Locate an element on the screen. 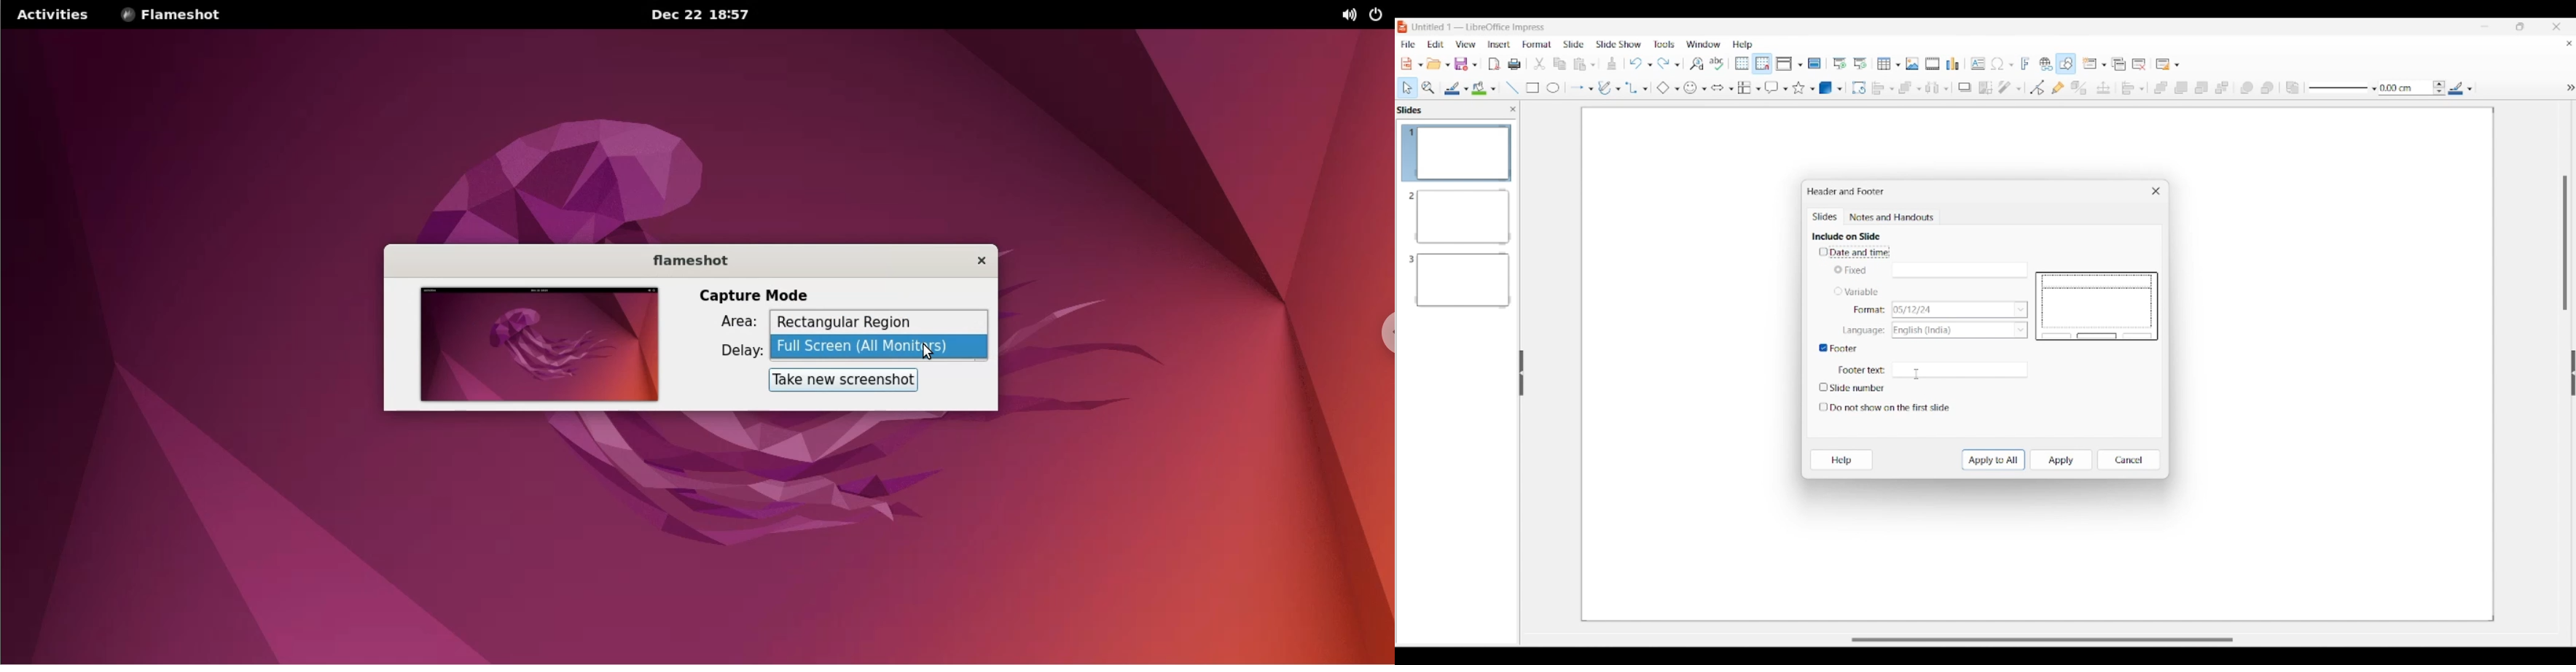  full screen is located at coordinates (882, 347).